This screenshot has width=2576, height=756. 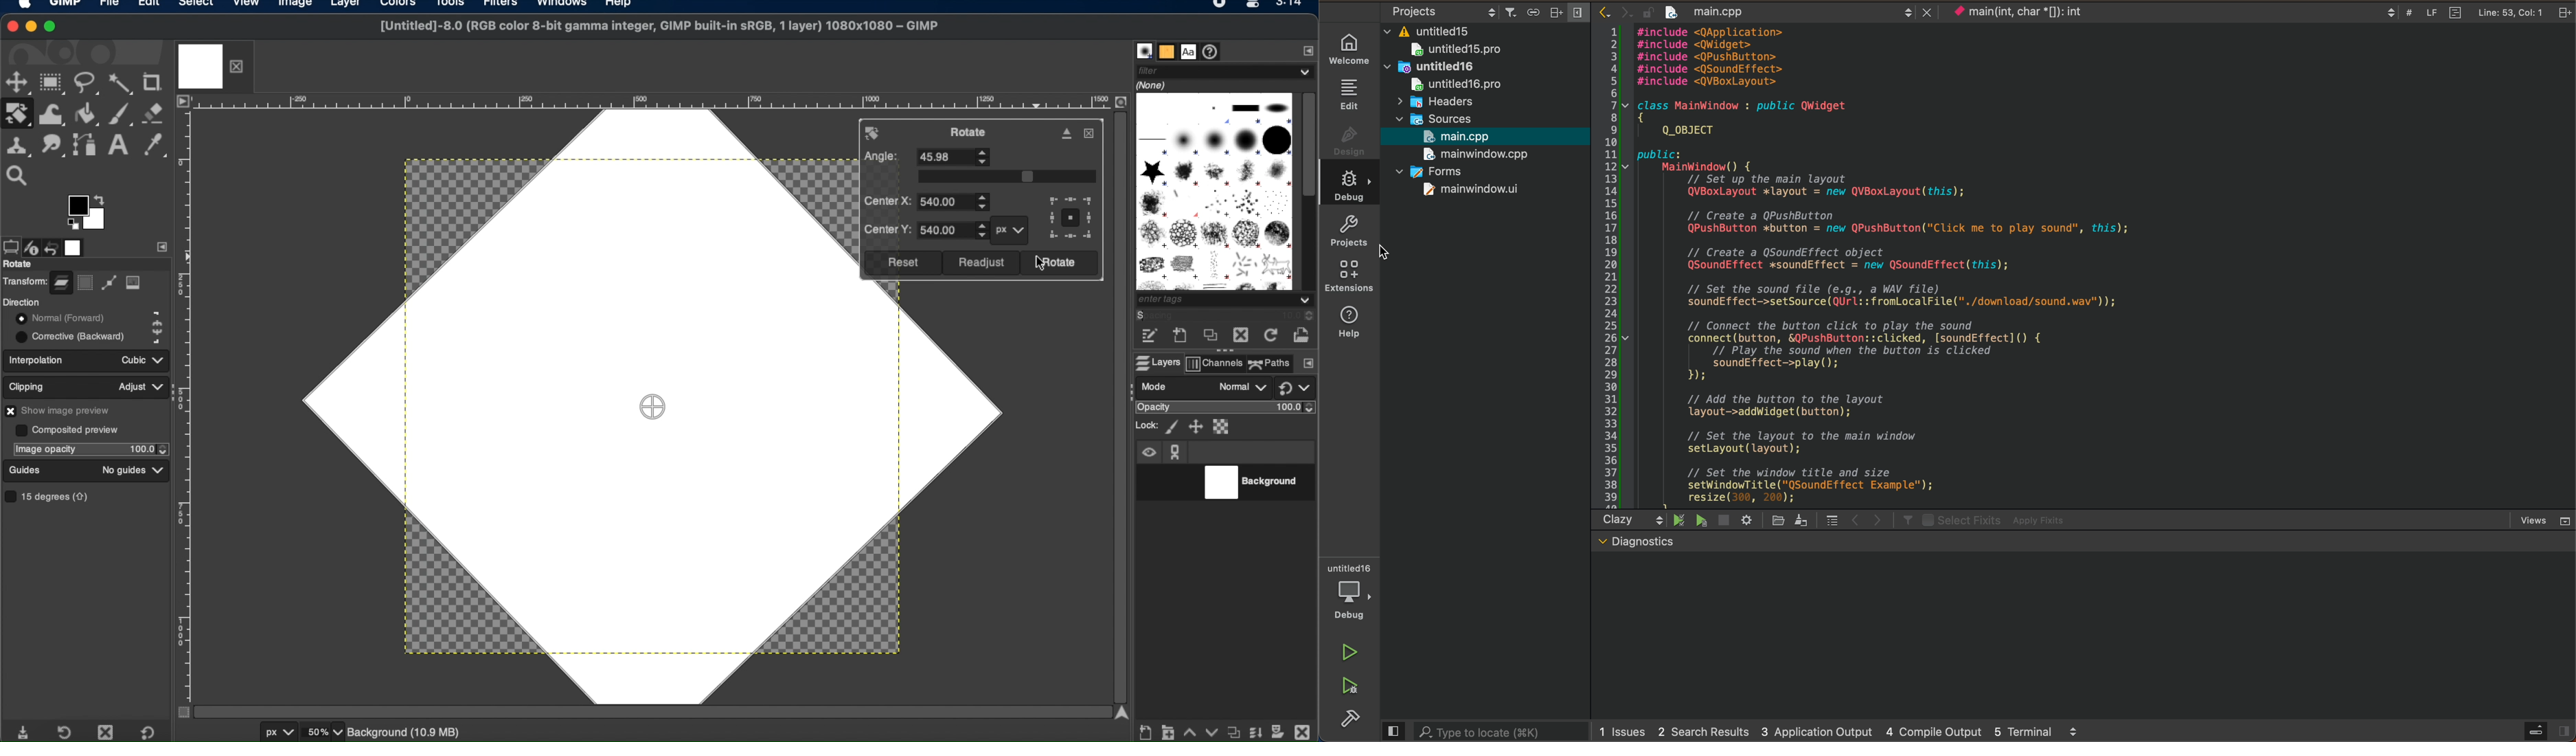 What do you see at coordinates (139, 359) in the screenshot?
I see `cubic dropdown` at bounding box center [139, 359].